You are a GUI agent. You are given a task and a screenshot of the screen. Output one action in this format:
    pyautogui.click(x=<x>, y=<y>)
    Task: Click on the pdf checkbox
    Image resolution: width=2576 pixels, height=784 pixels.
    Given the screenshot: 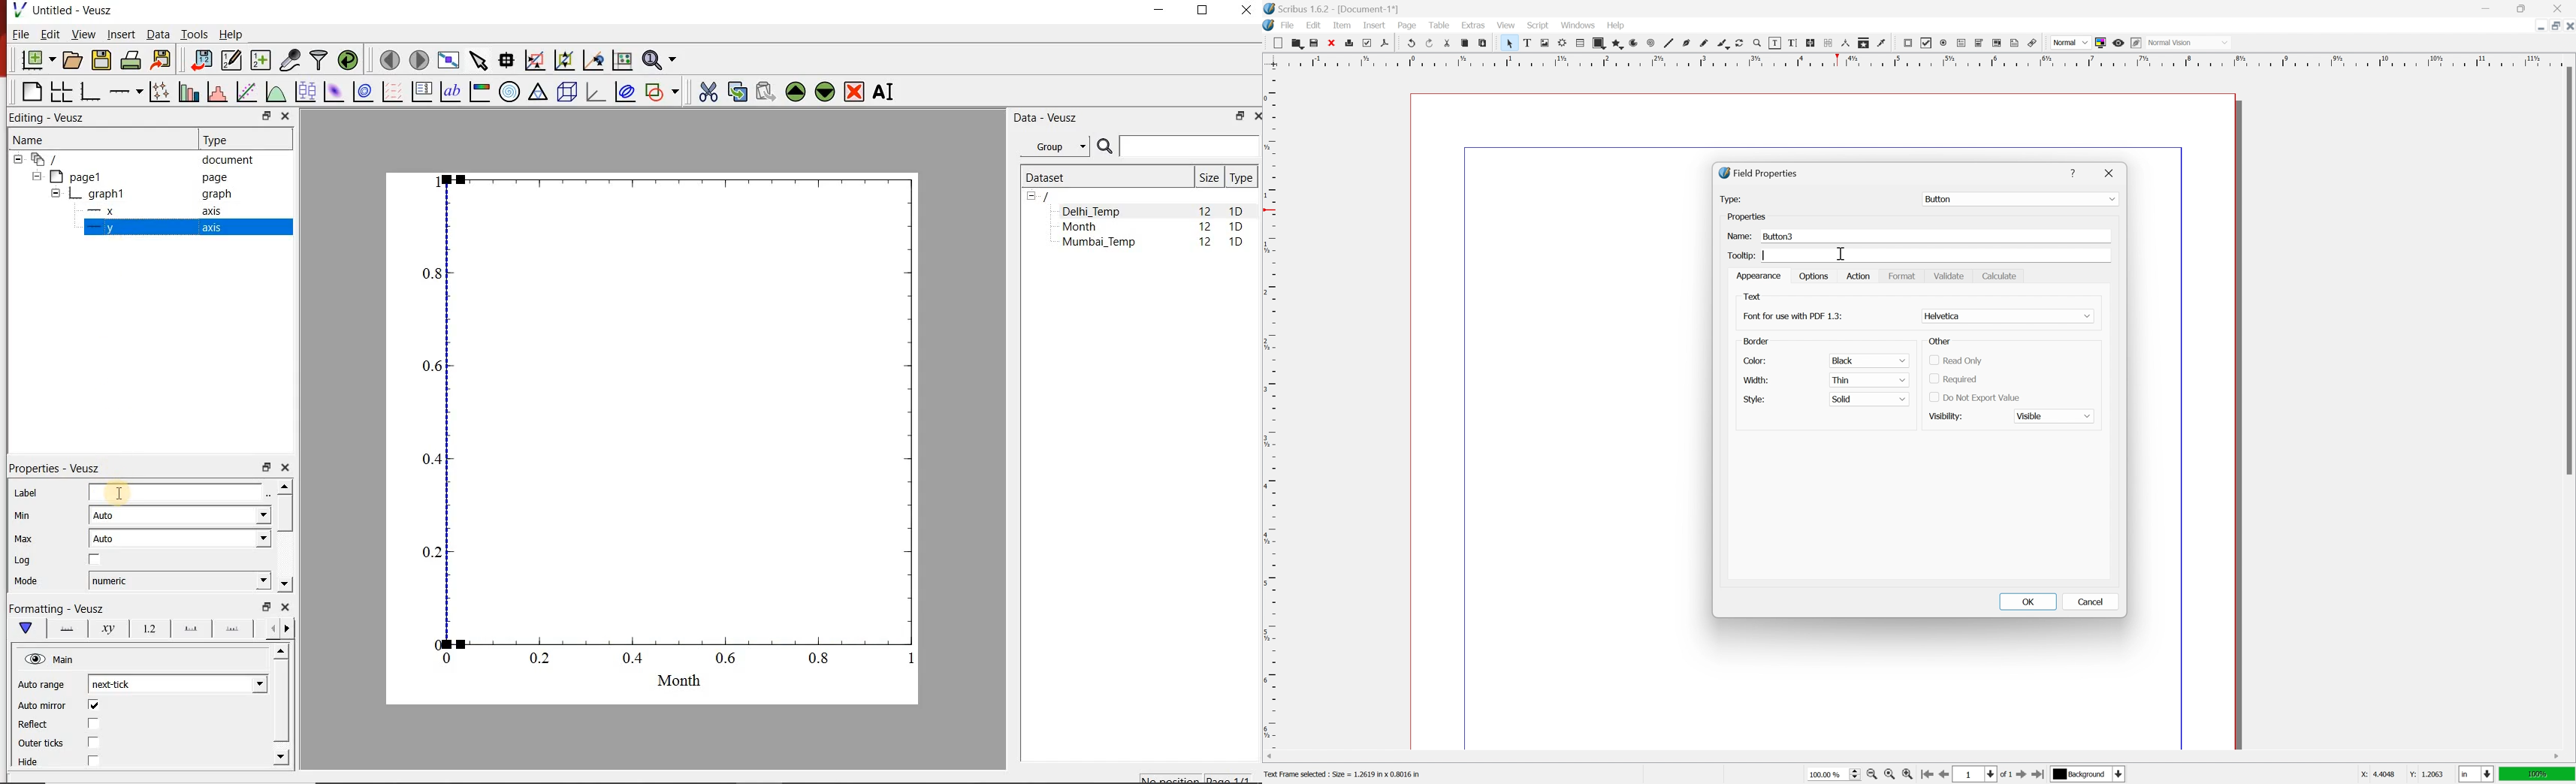 What is the action you would take?
    pyautogui.click(x=1926, y=43)
    